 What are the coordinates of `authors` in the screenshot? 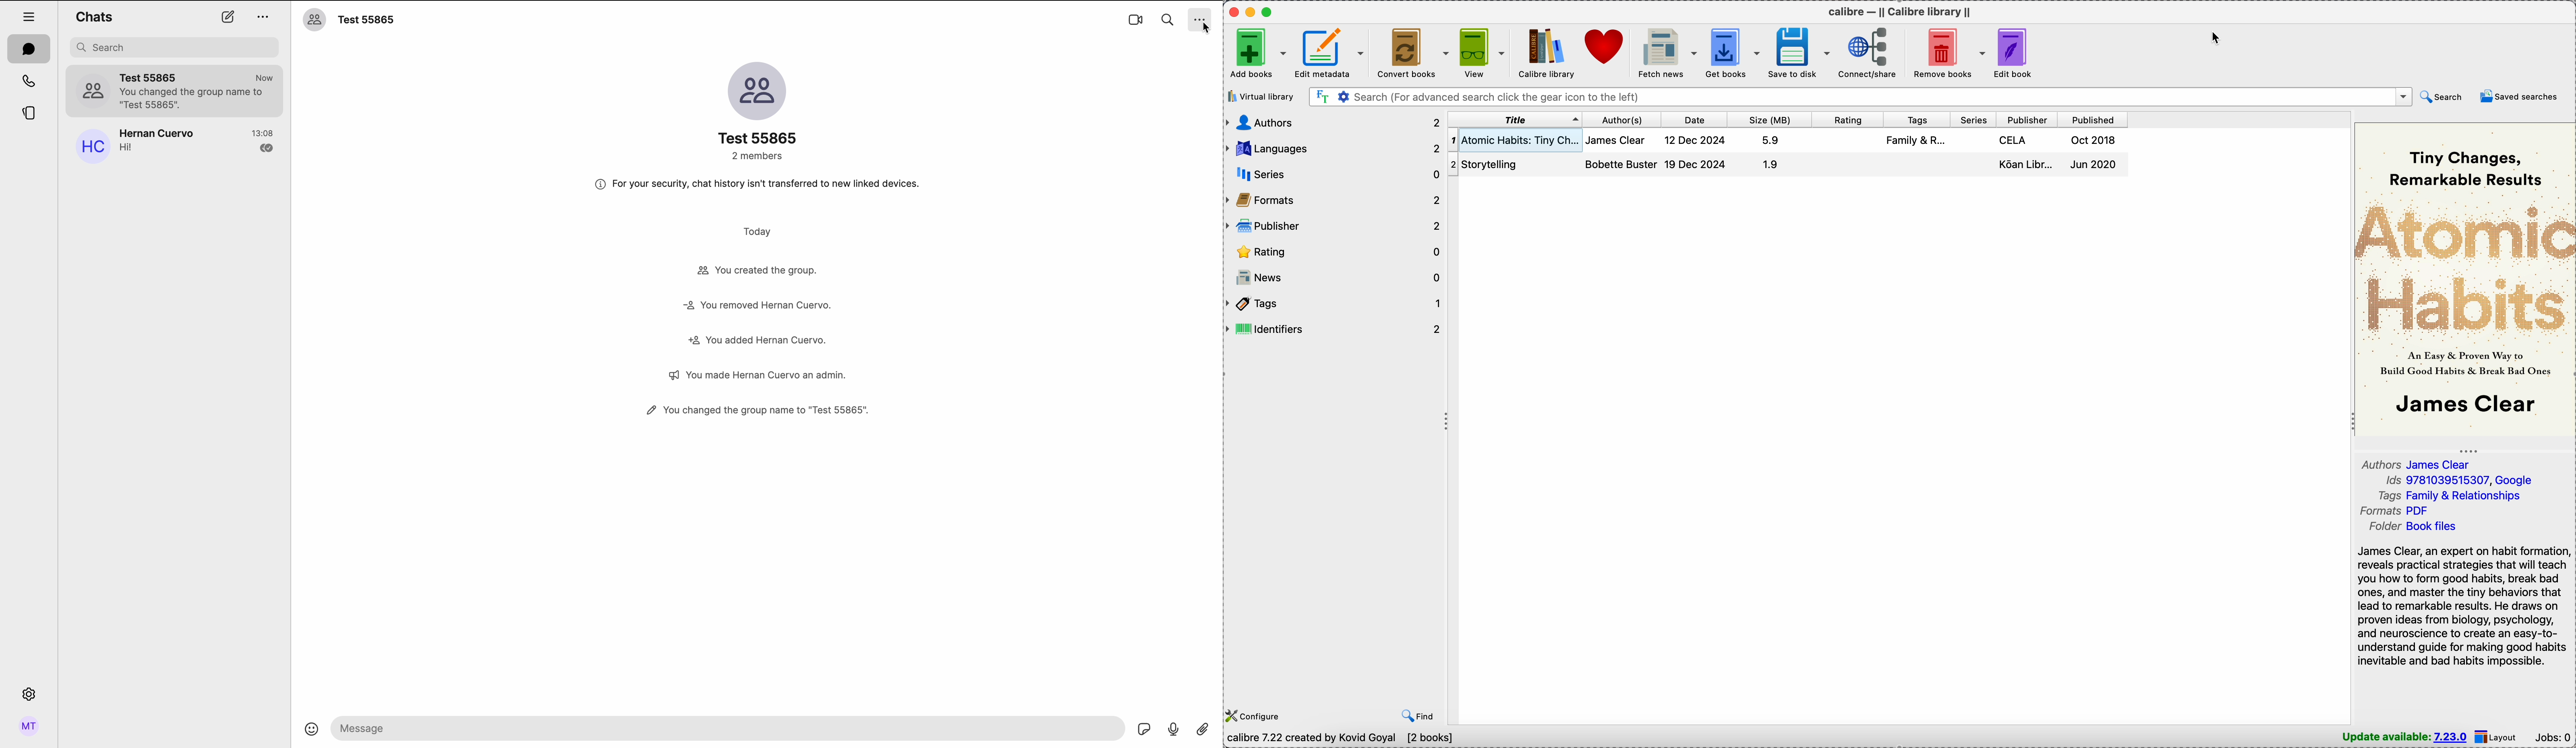 It's located at (1333, 122).